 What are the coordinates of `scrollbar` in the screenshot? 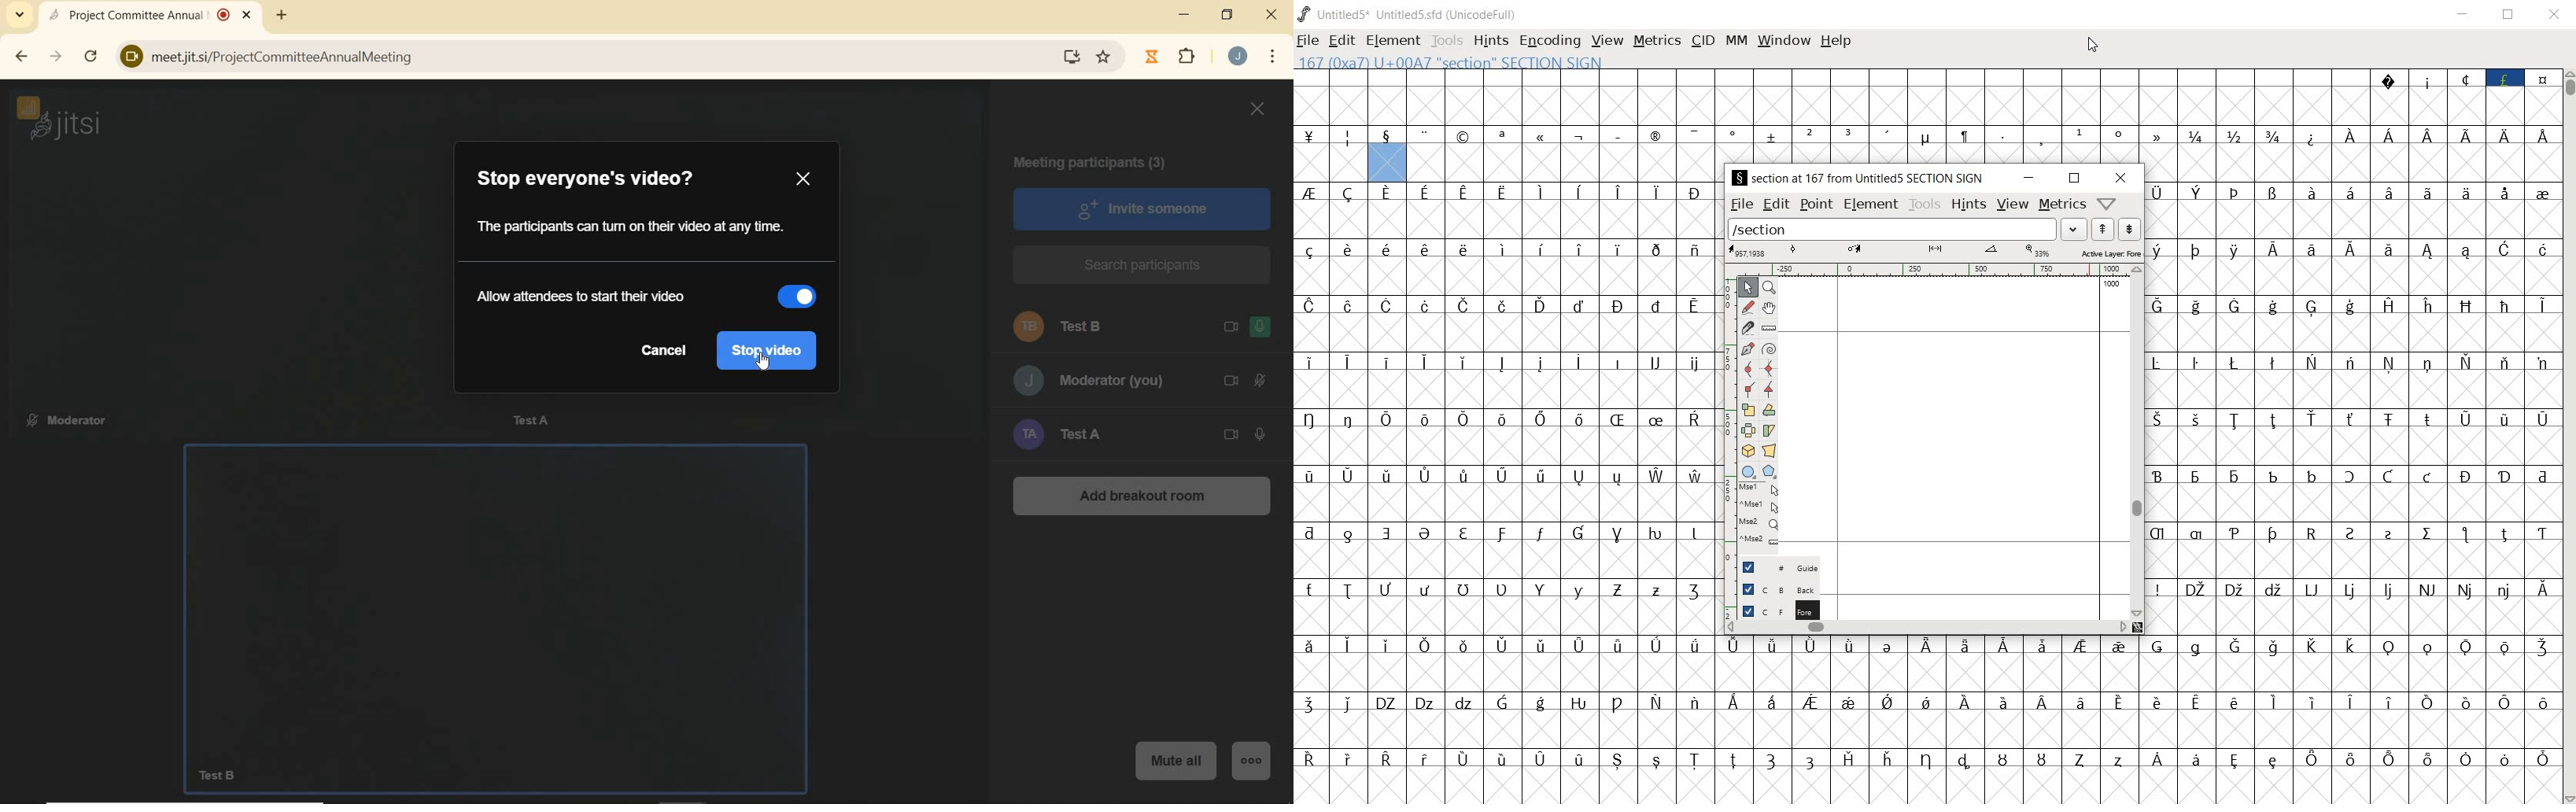 It's located at (1922, 629).